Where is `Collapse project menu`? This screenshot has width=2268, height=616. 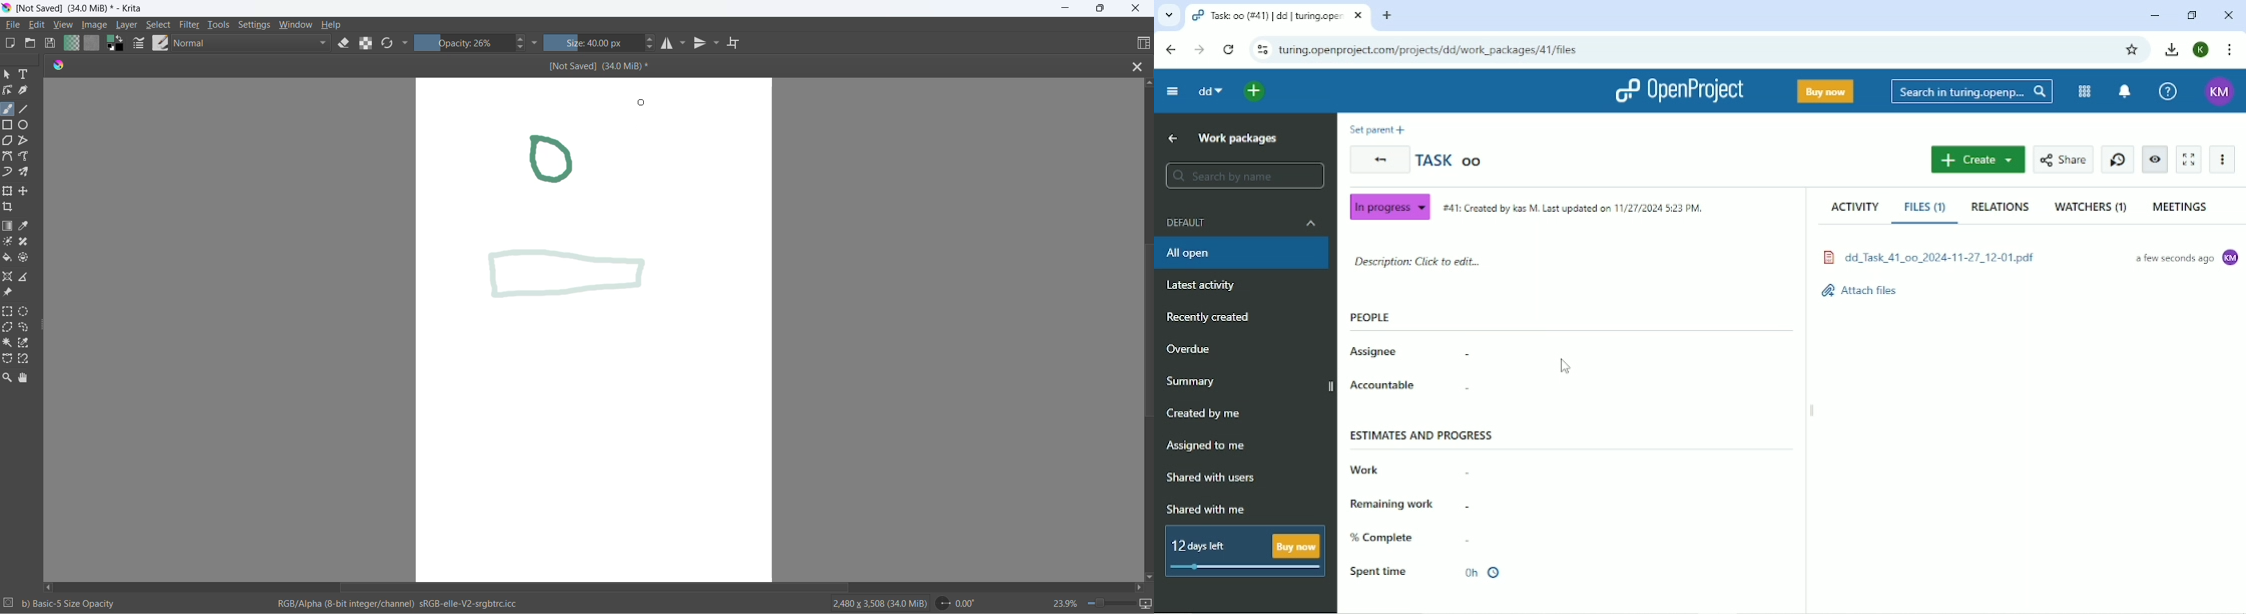 Collapse project menu is located at coordinates (1171, 91).